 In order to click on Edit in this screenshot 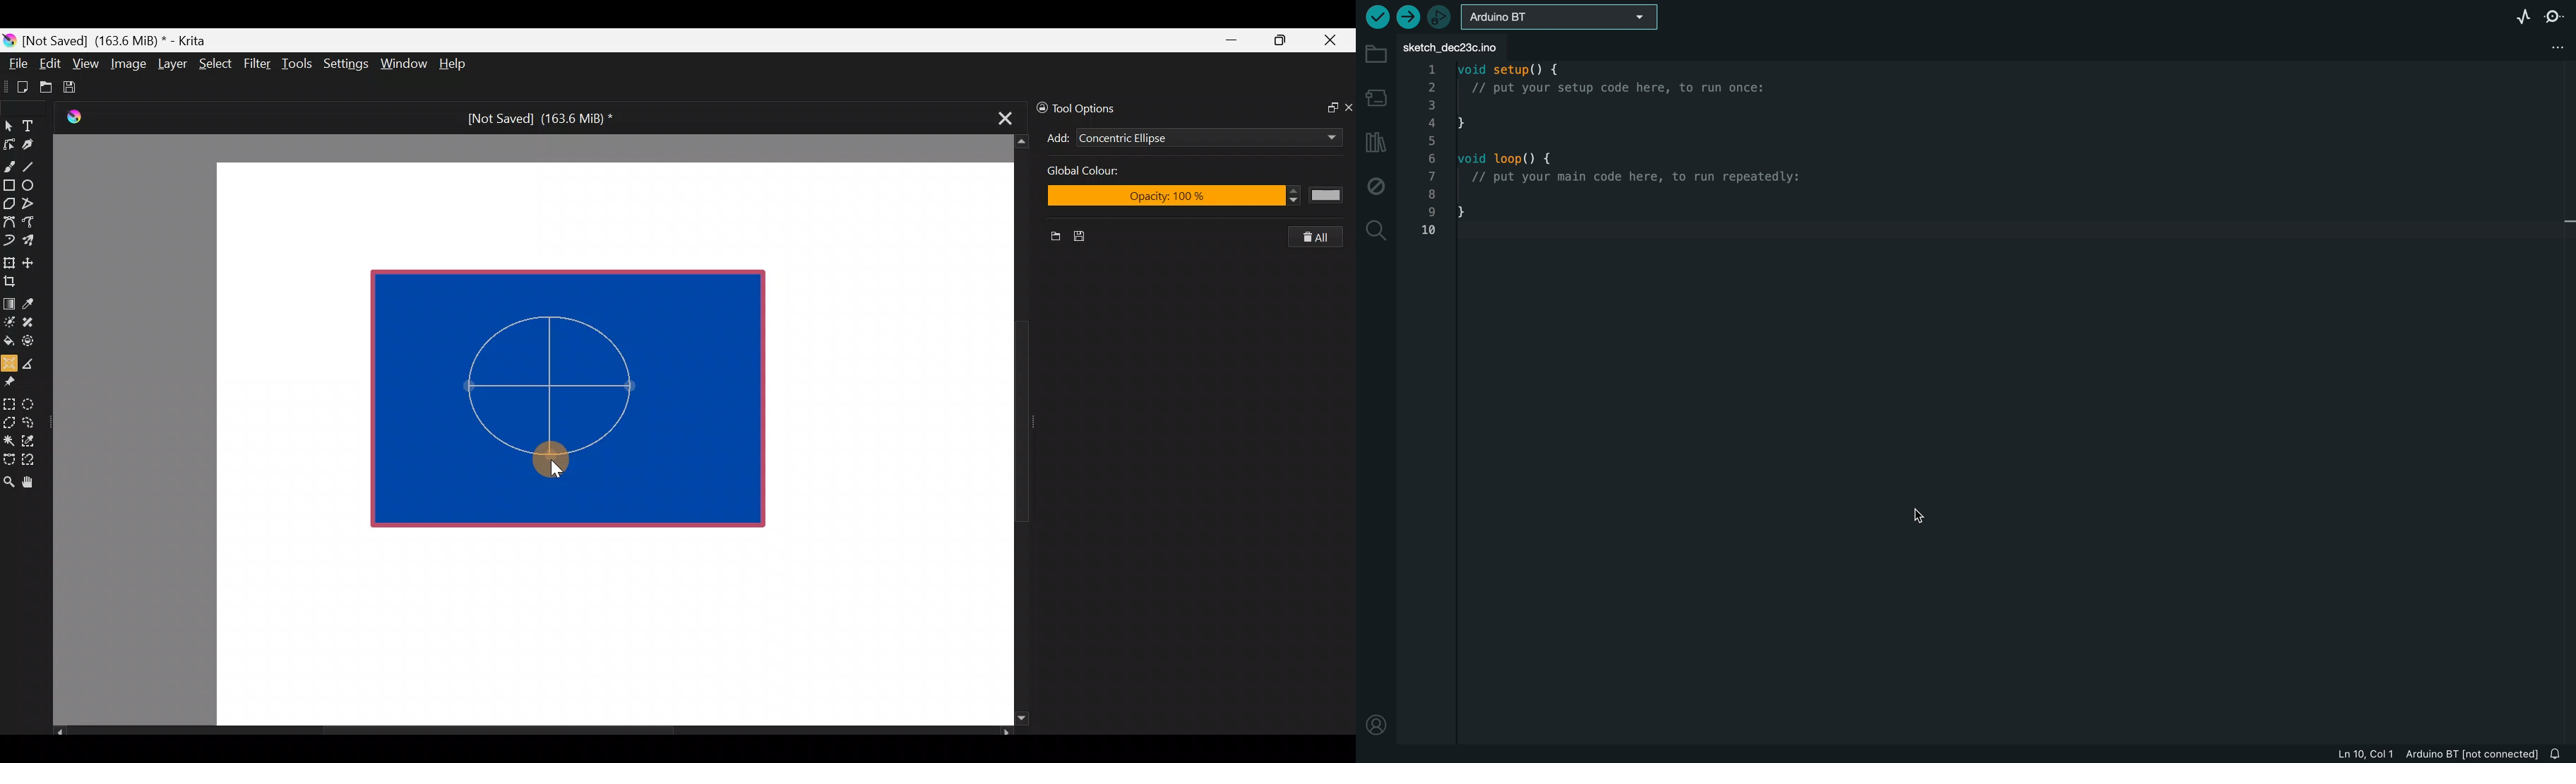, I will do `click(49, 66)`.